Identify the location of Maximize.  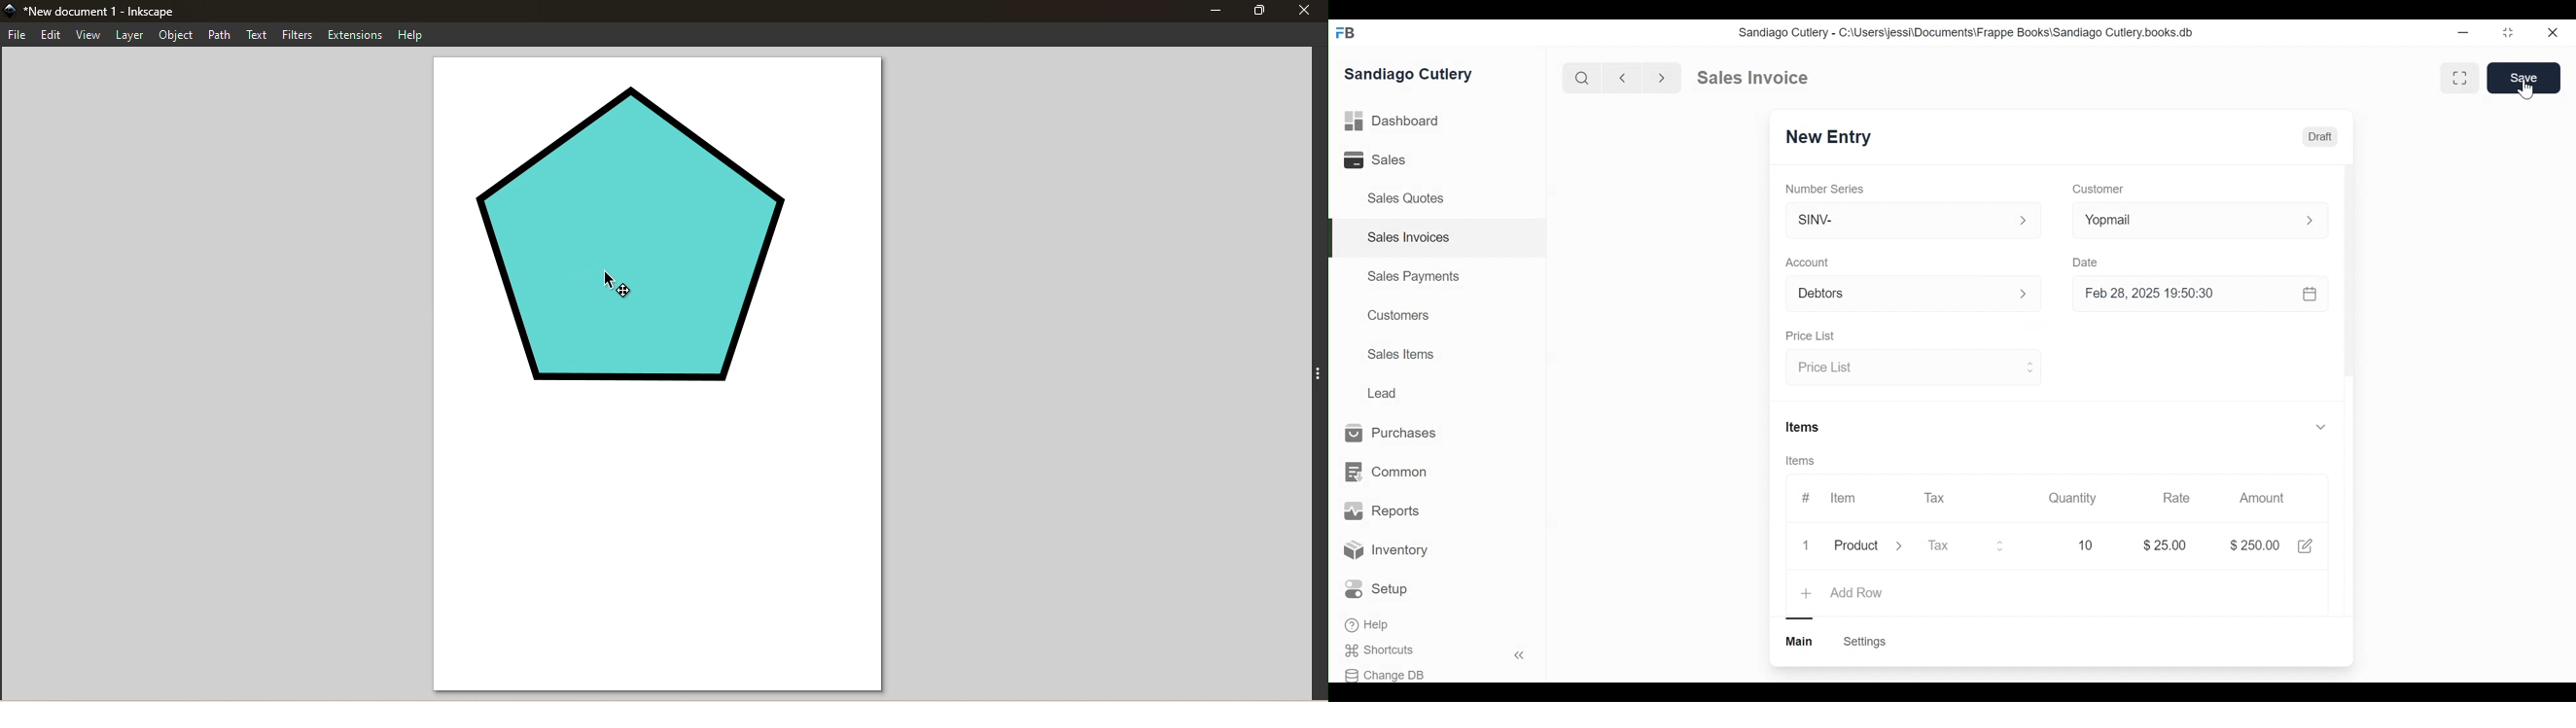
(1259, 10).